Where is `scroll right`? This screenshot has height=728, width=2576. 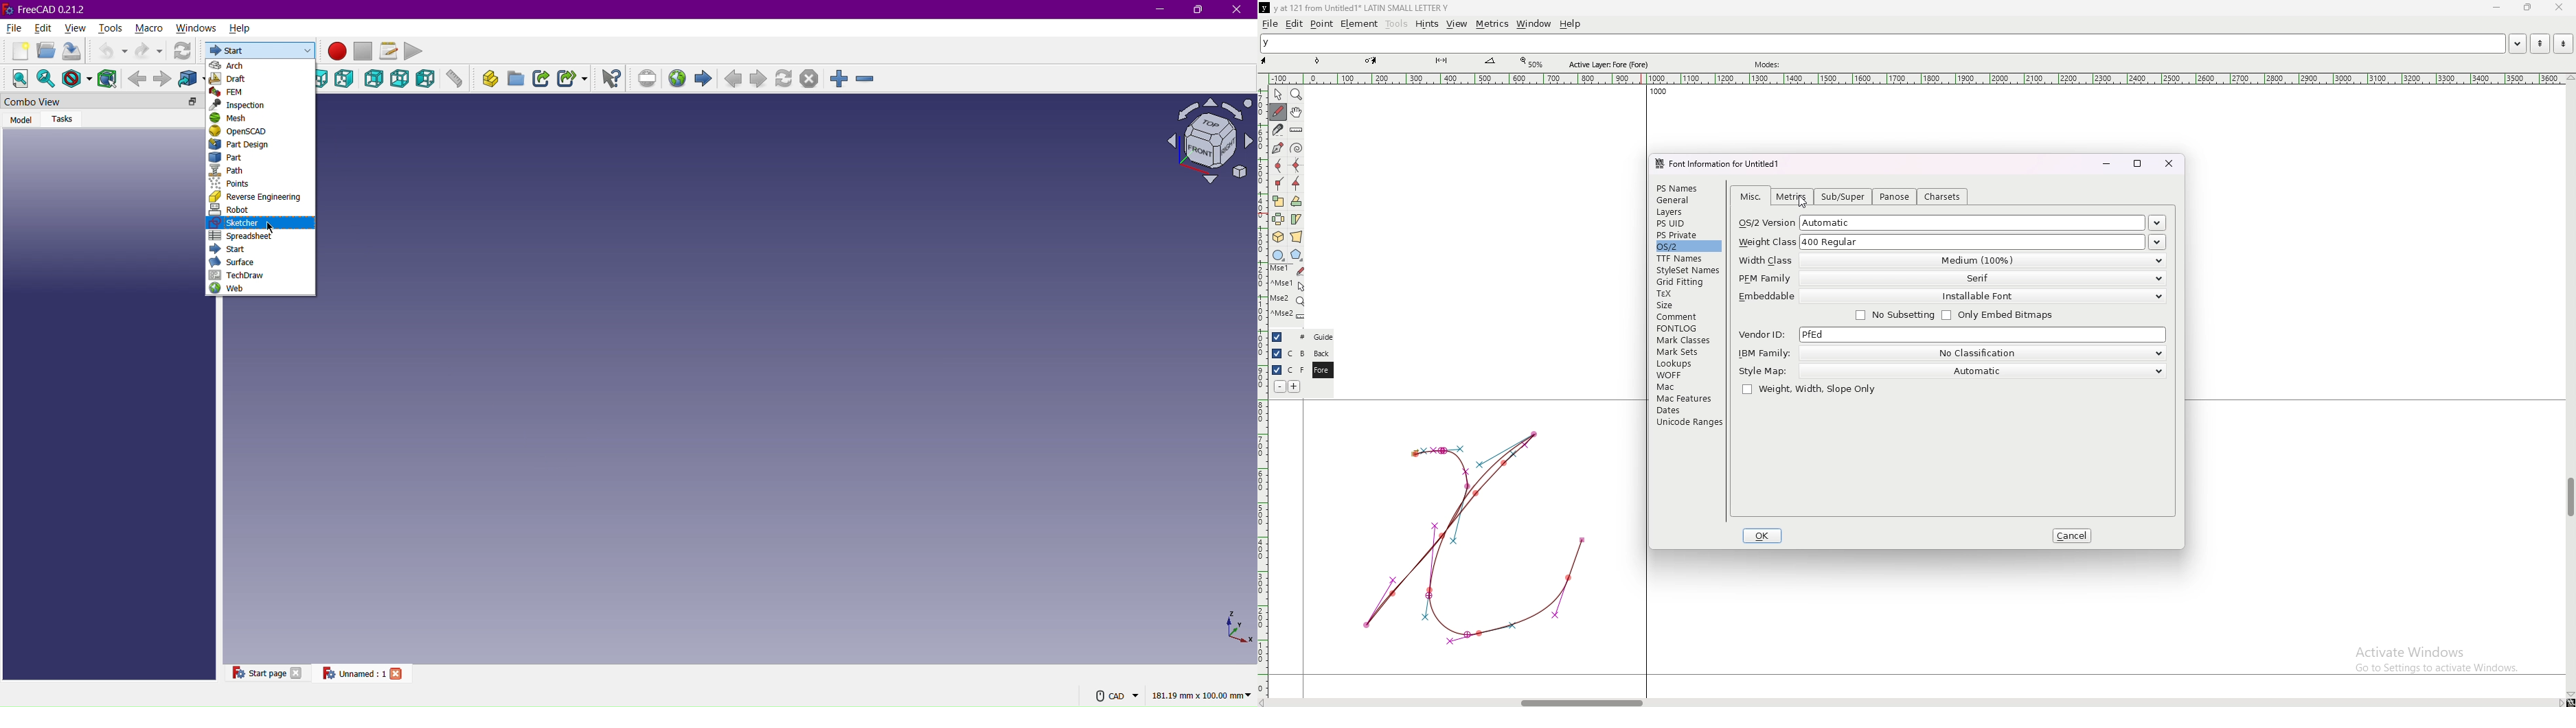
scroll right is located at coordinates (2560, 702).